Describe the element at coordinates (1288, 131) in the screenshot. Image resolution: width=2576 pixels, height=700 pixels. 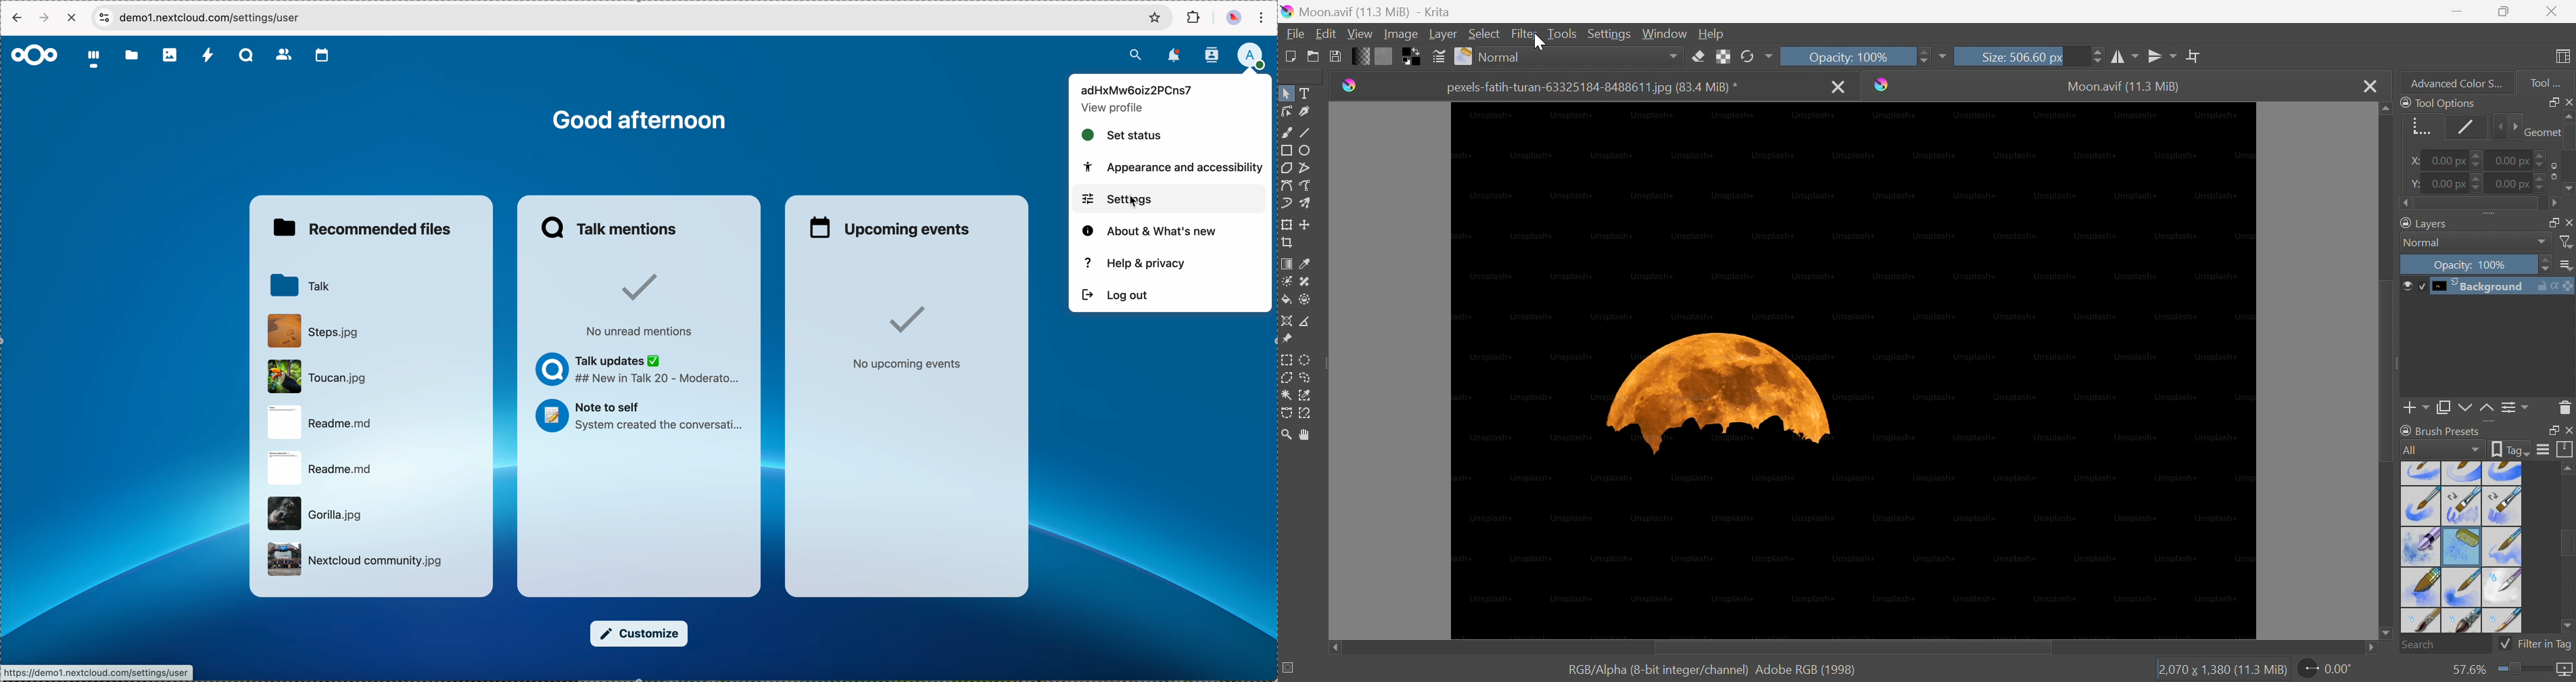
I see `Freehand brush tool` at that location.